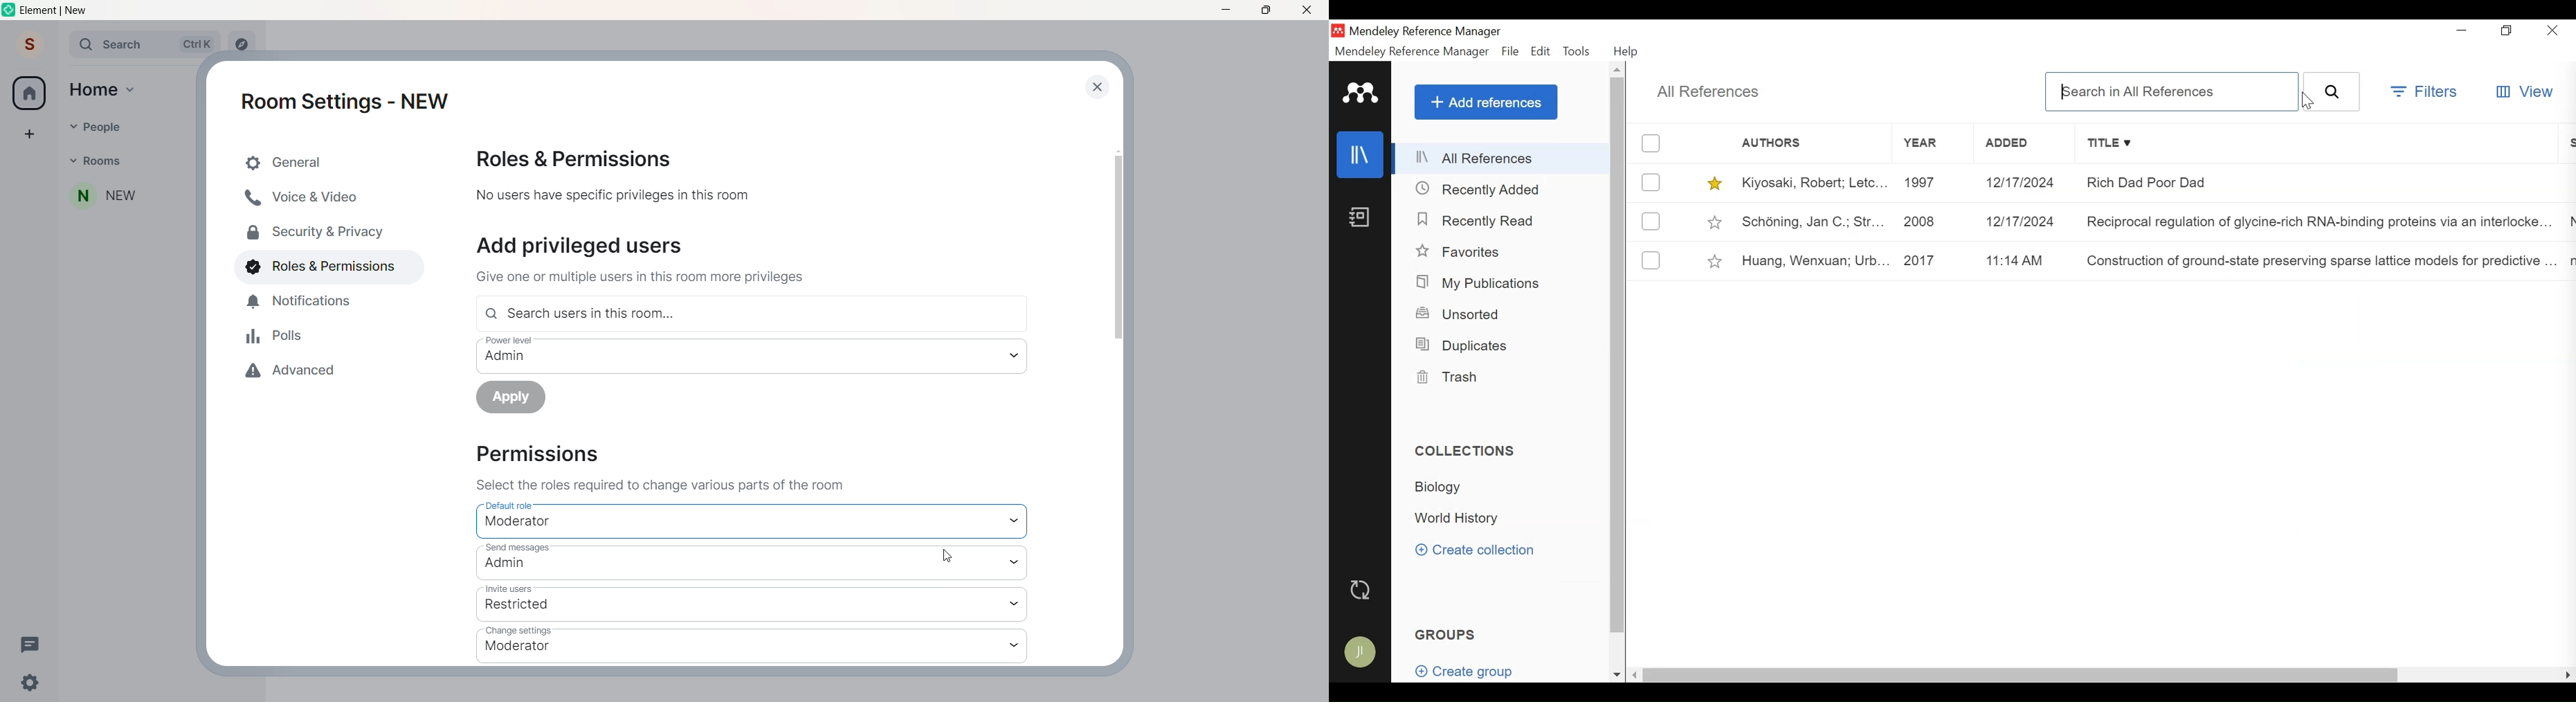  I want to click on Duplicates, so click(1465, 344).